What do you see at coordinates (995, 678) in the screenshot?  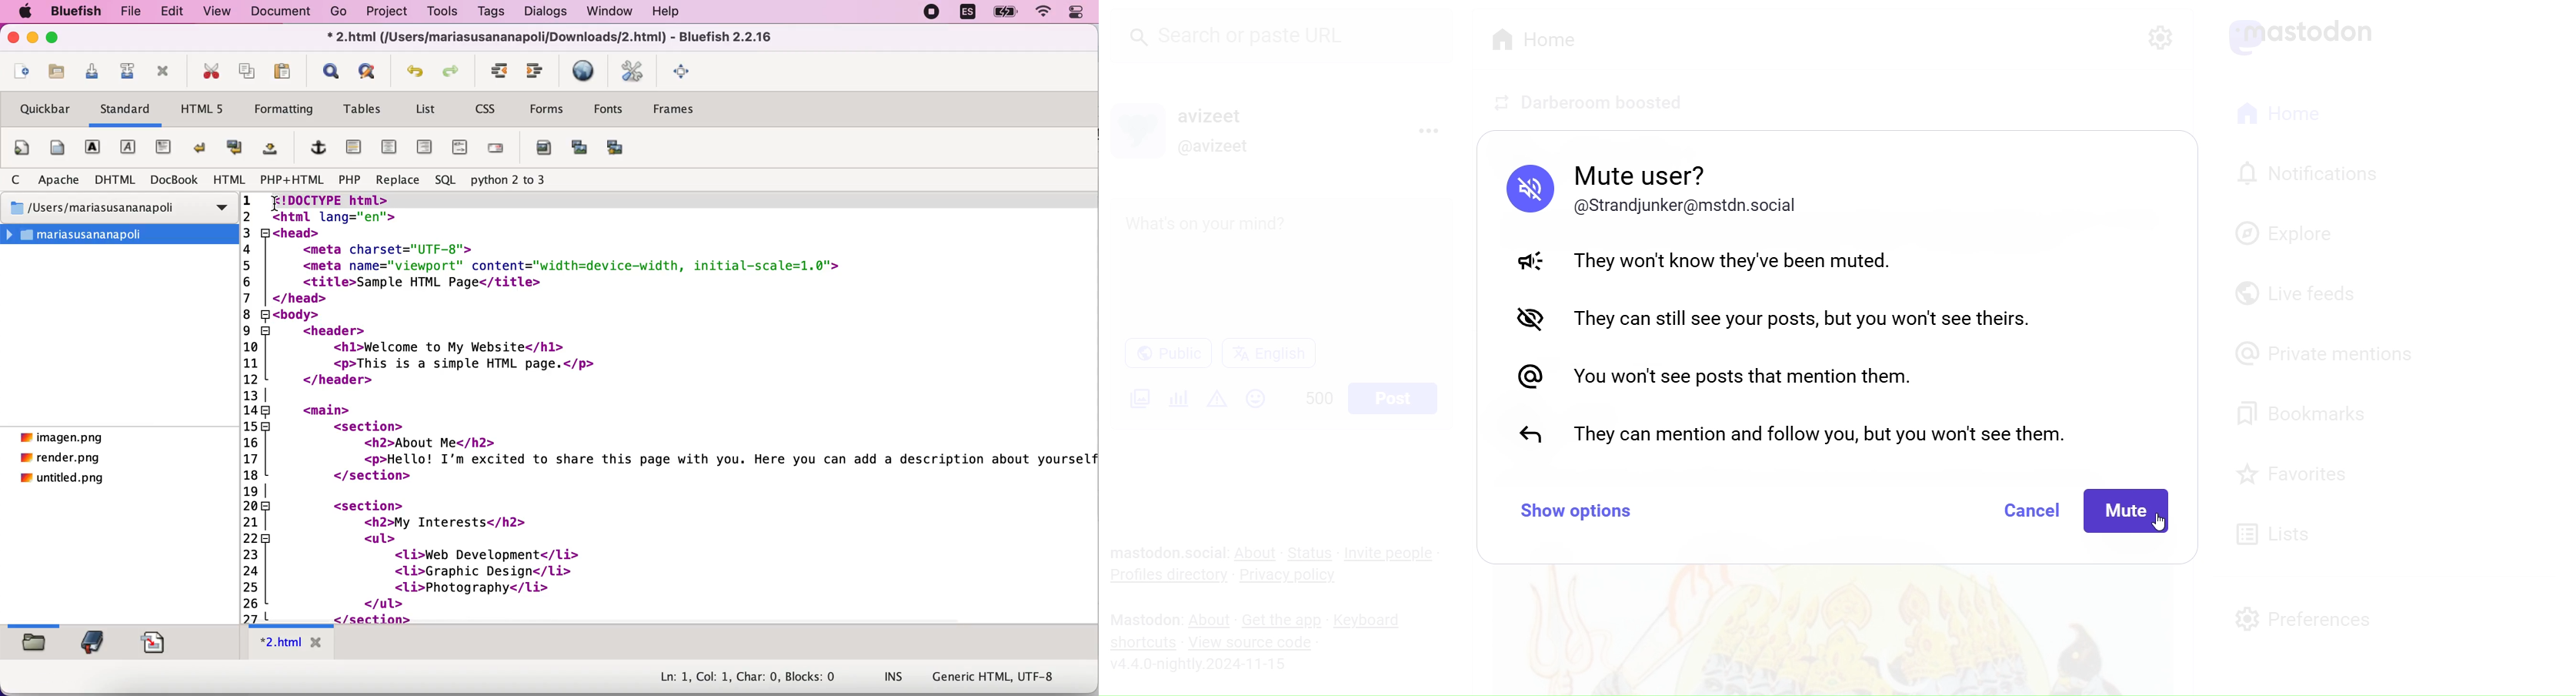 I see `generic html, UTF-8` at bounding box center [995, 678].